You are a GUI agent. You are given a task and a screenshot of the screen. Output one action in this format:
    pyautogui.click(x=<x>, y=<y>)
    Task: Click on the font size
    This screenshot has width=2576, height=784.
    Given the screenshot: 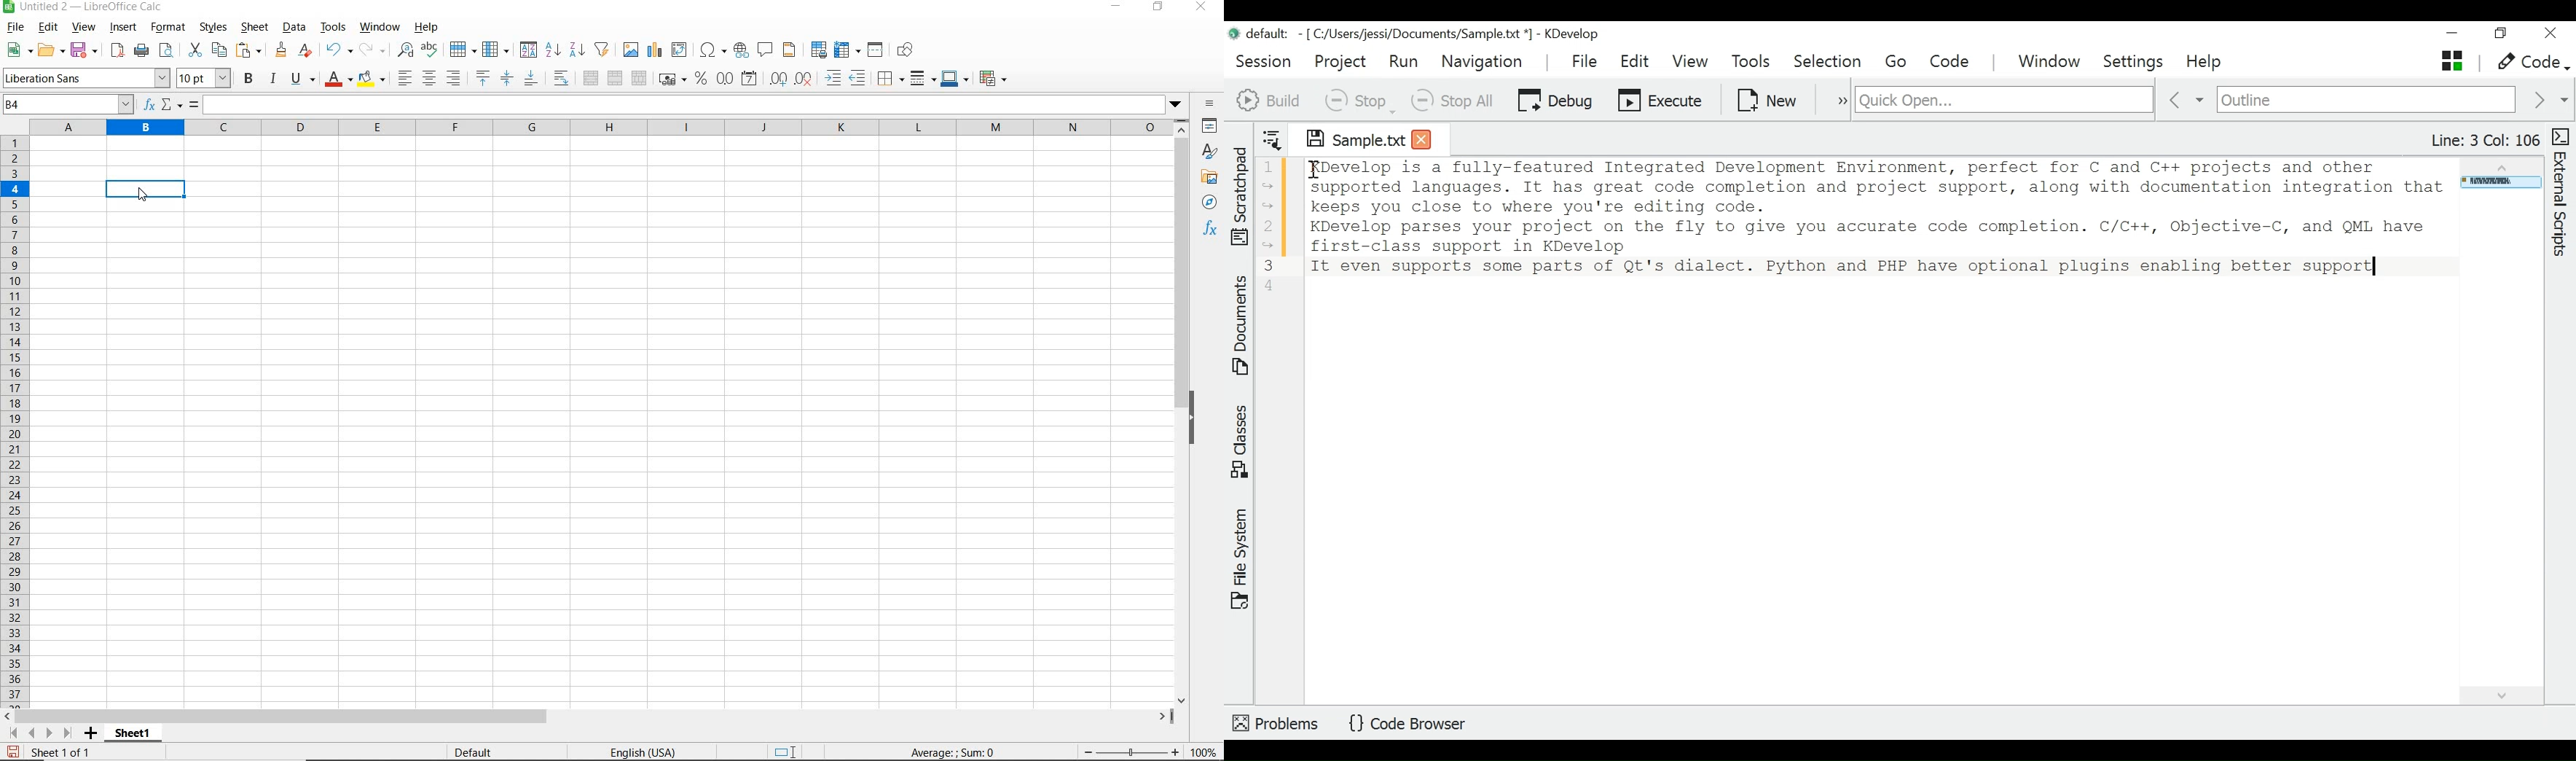 What is the action you would take?
    pyautogui.click(x=204, y=78)
    